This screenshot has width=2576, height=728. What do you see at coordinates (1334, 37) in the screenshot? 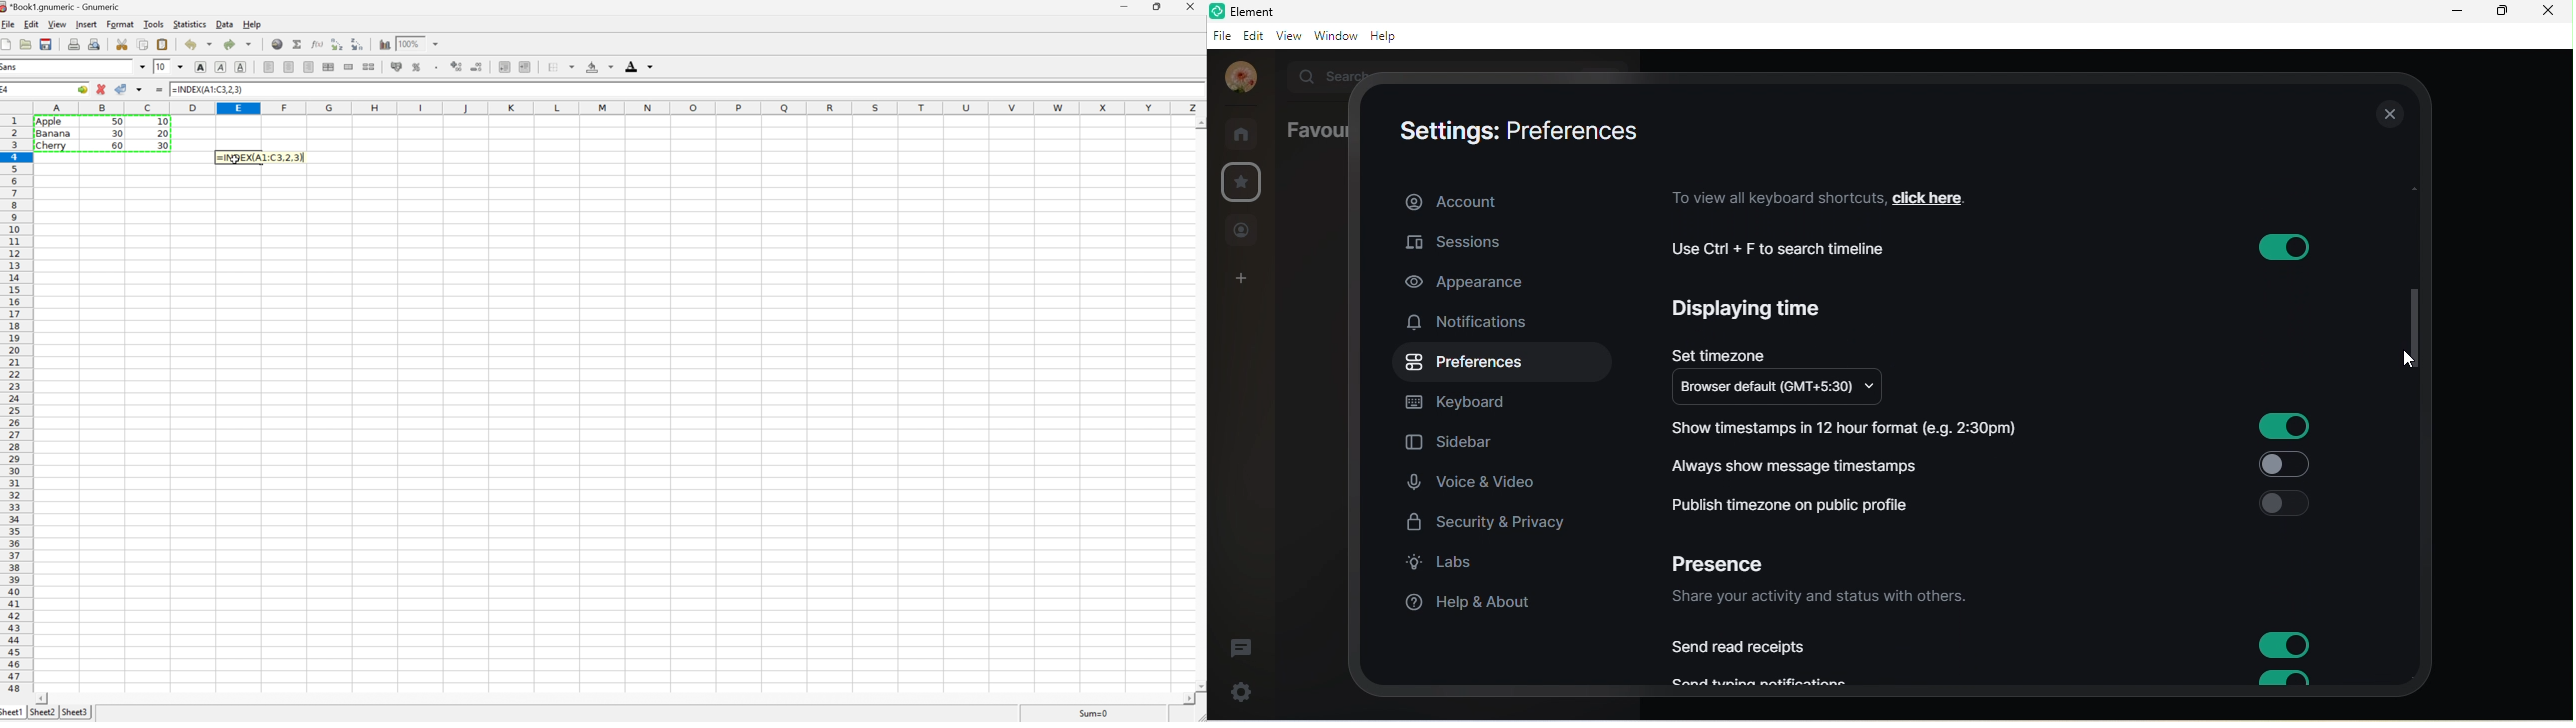
I see `window` at bounding box center [1334, 37].